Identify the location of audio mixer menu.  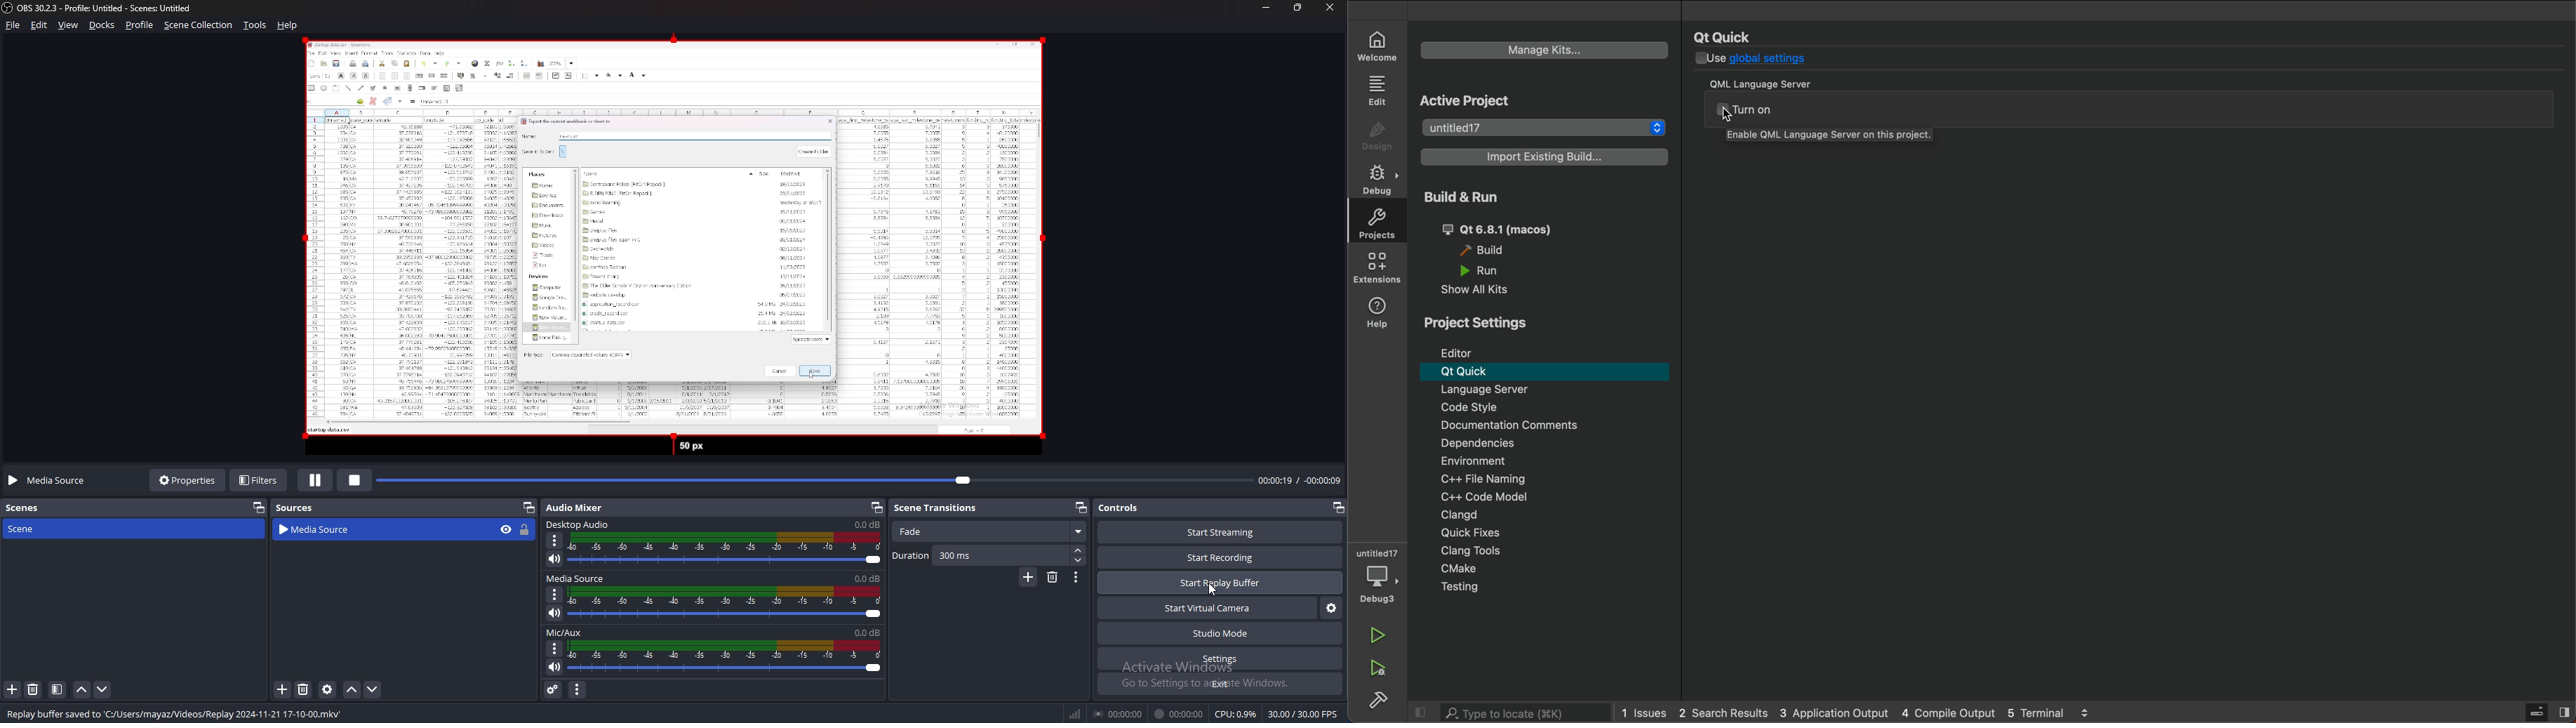
(577, 690).